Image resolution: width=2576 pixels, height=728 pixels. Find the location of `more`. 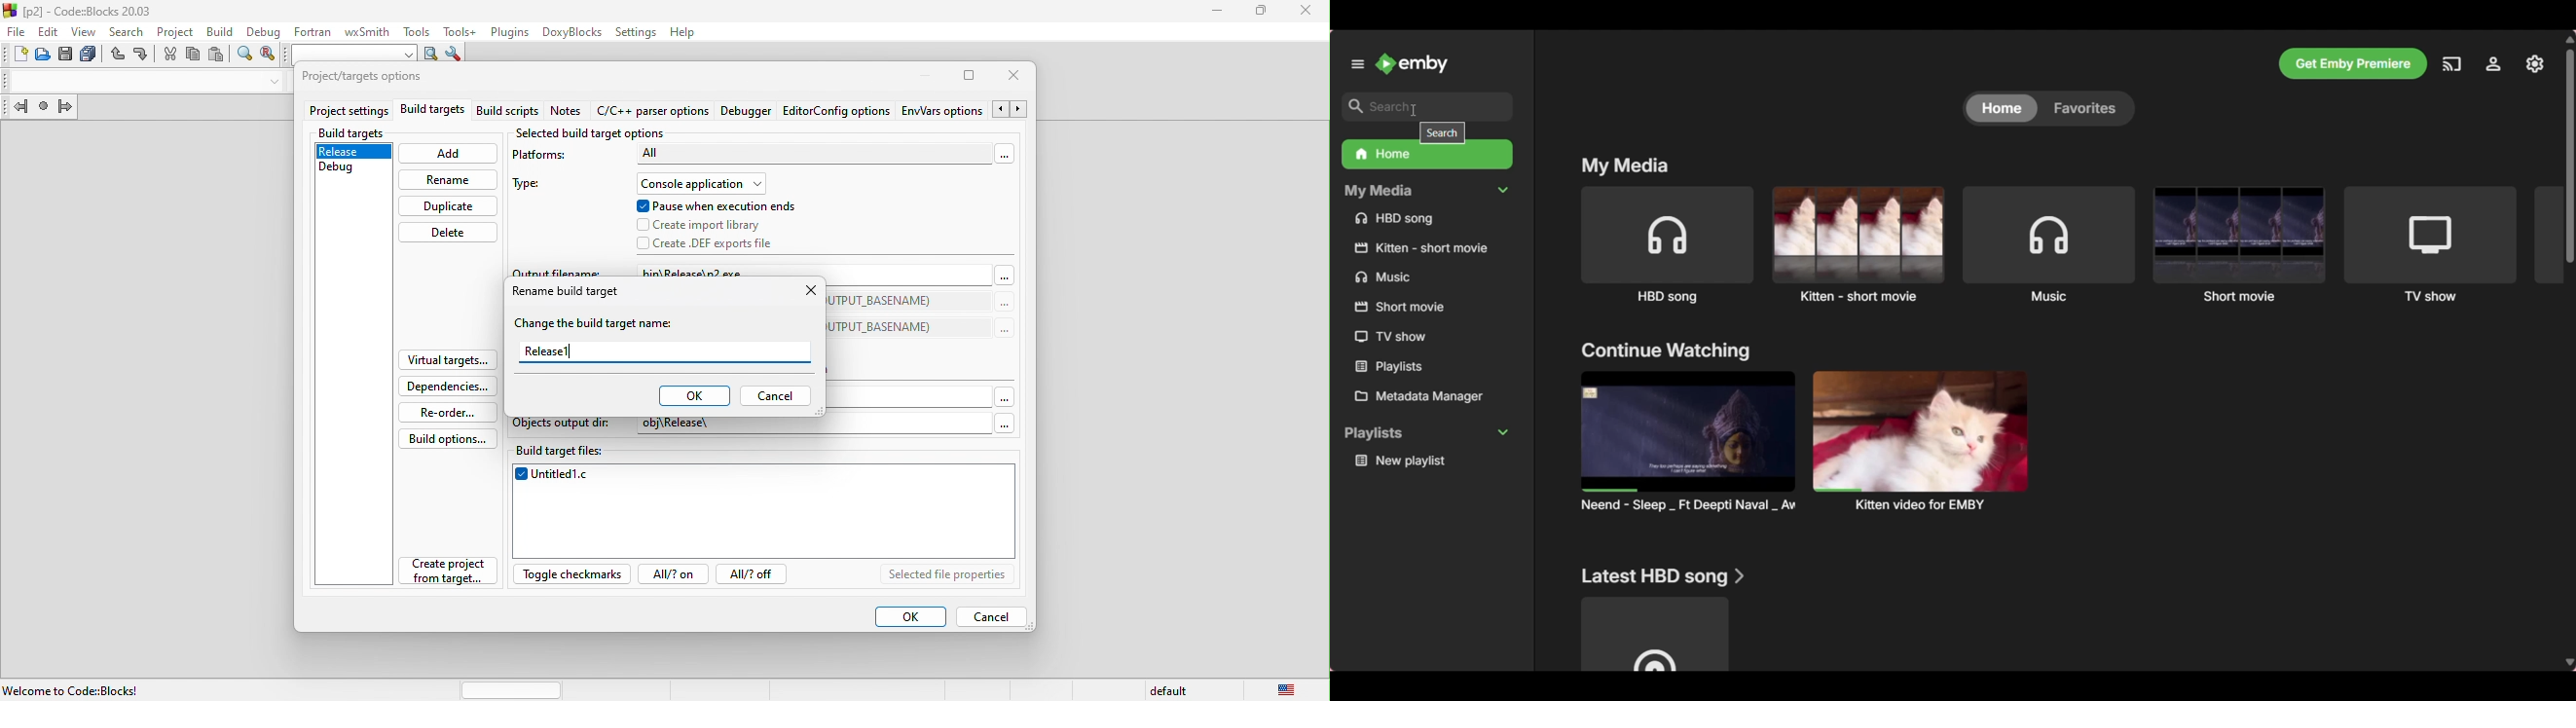

more is located at coordinates (1005, 282).